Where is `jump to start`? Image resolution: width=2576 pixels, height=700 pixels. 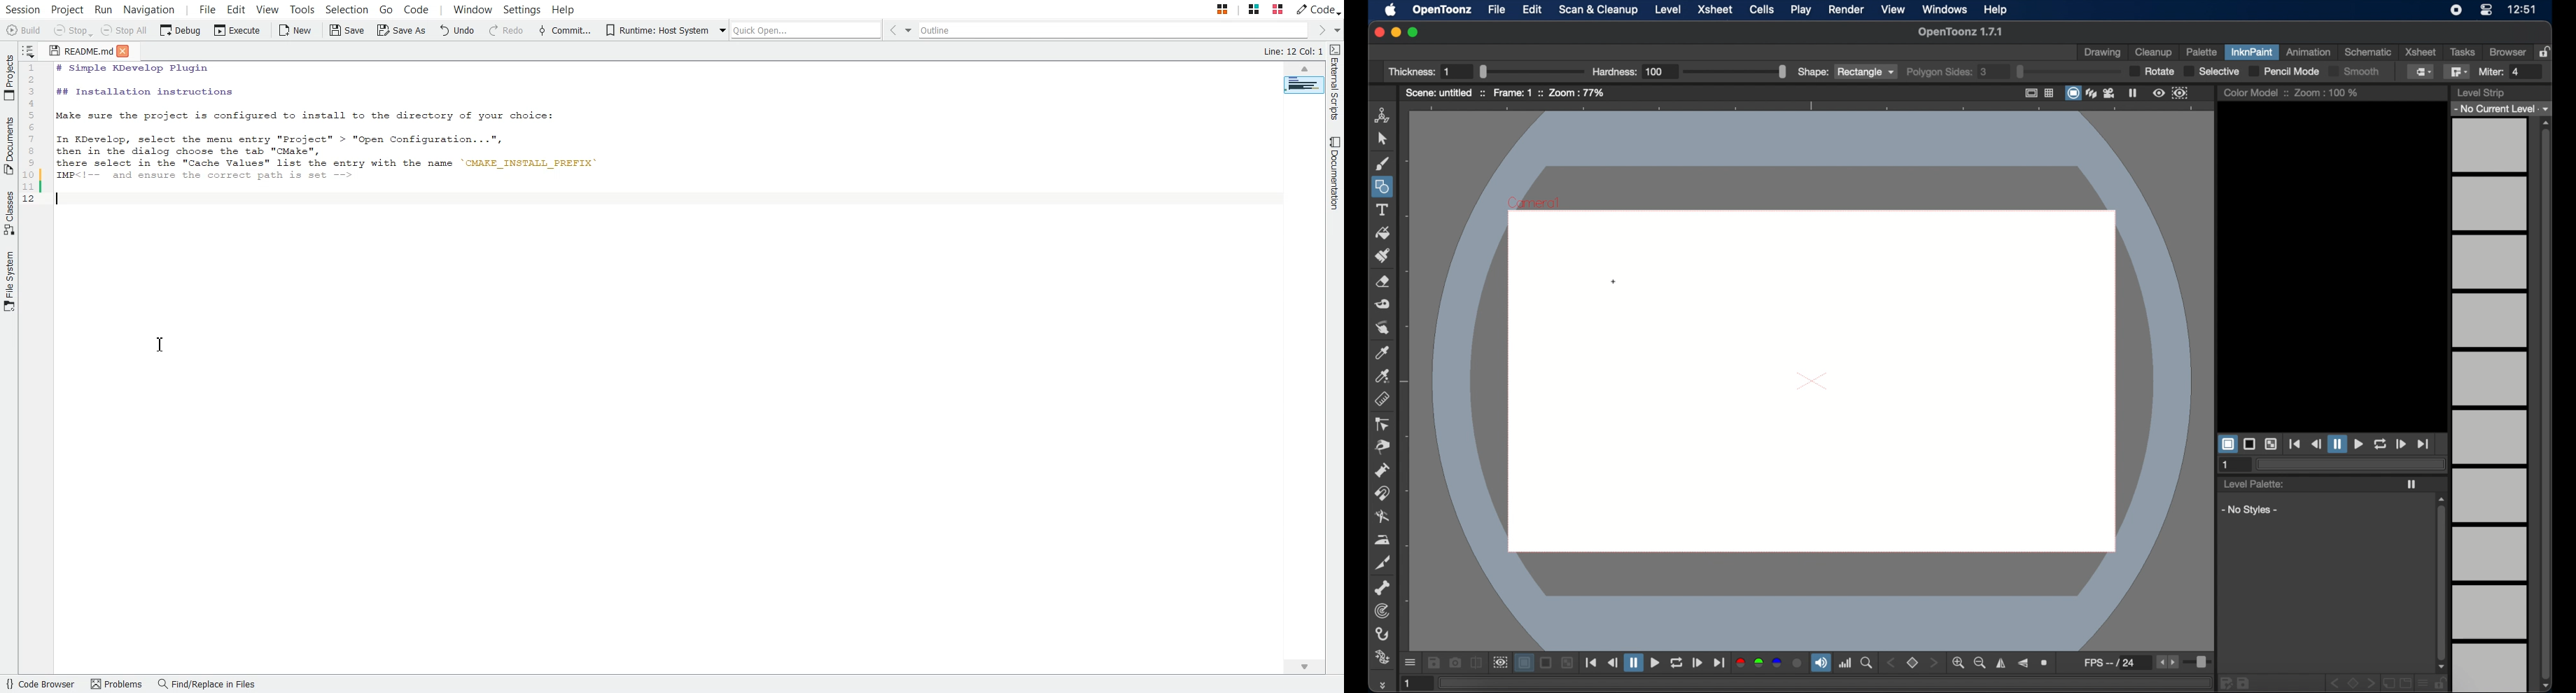
jump to start is located at coordinates (1591, 662).